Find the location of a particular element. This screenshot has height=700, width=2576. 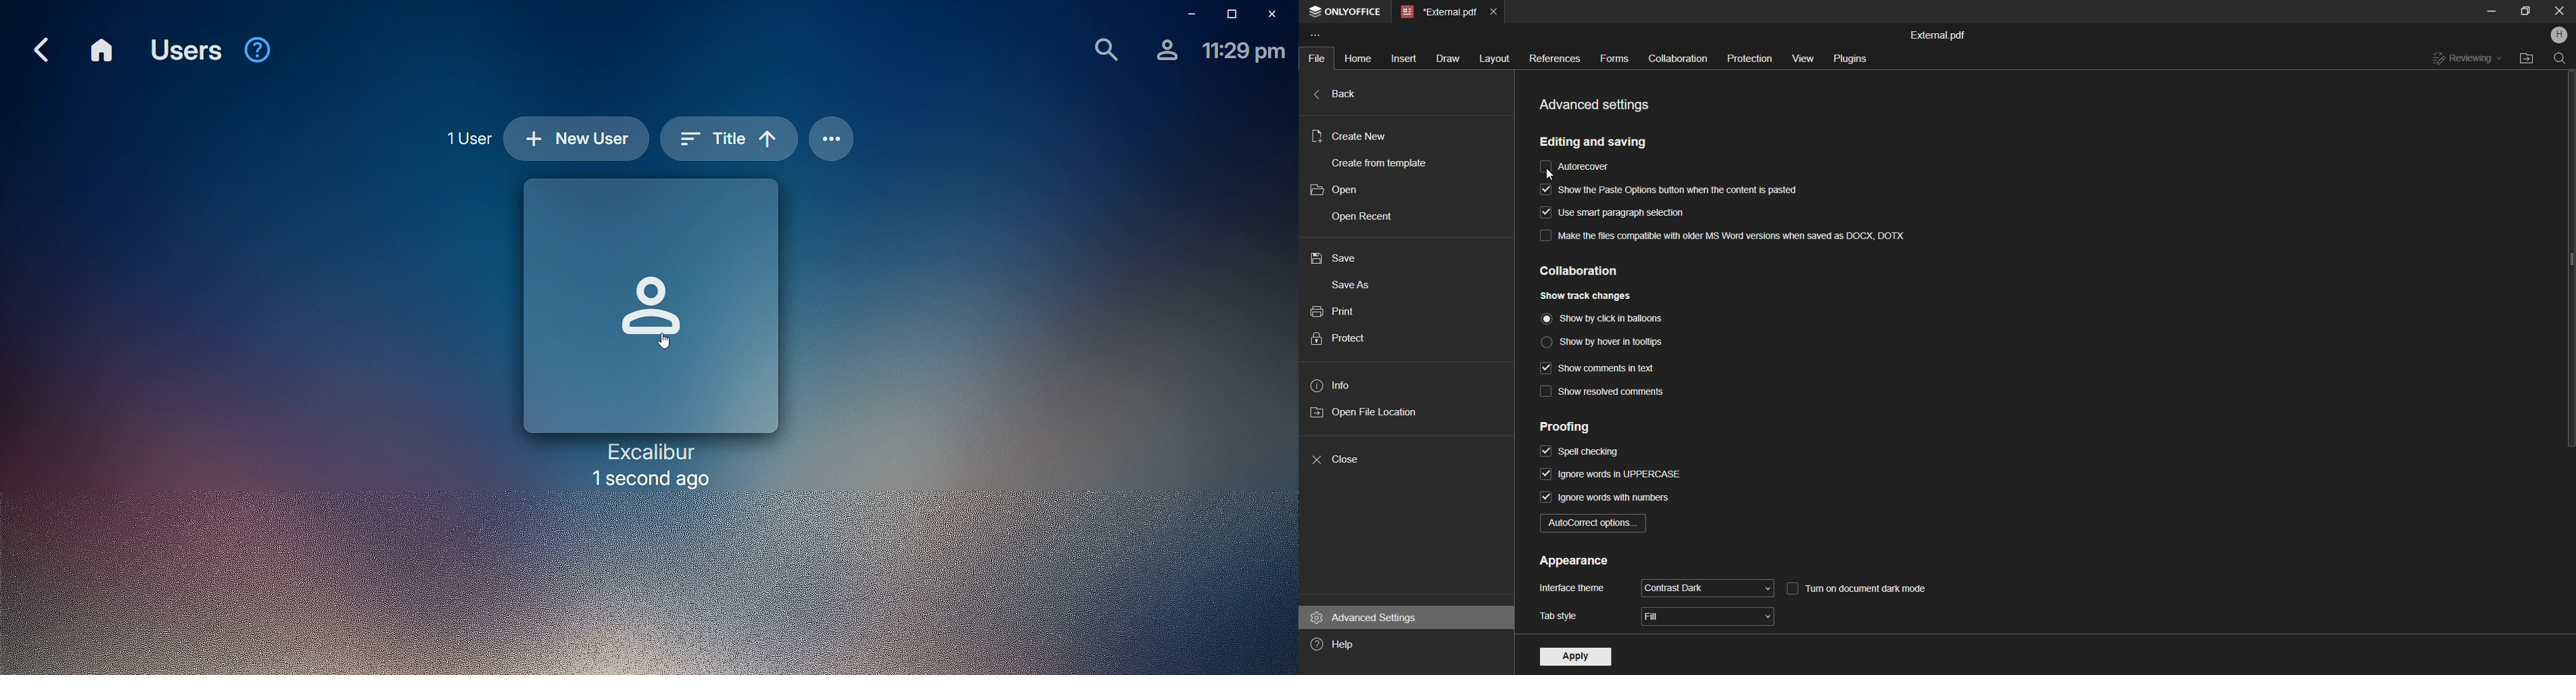

ignore words in uppercase is located at coordinates (1613, 476).